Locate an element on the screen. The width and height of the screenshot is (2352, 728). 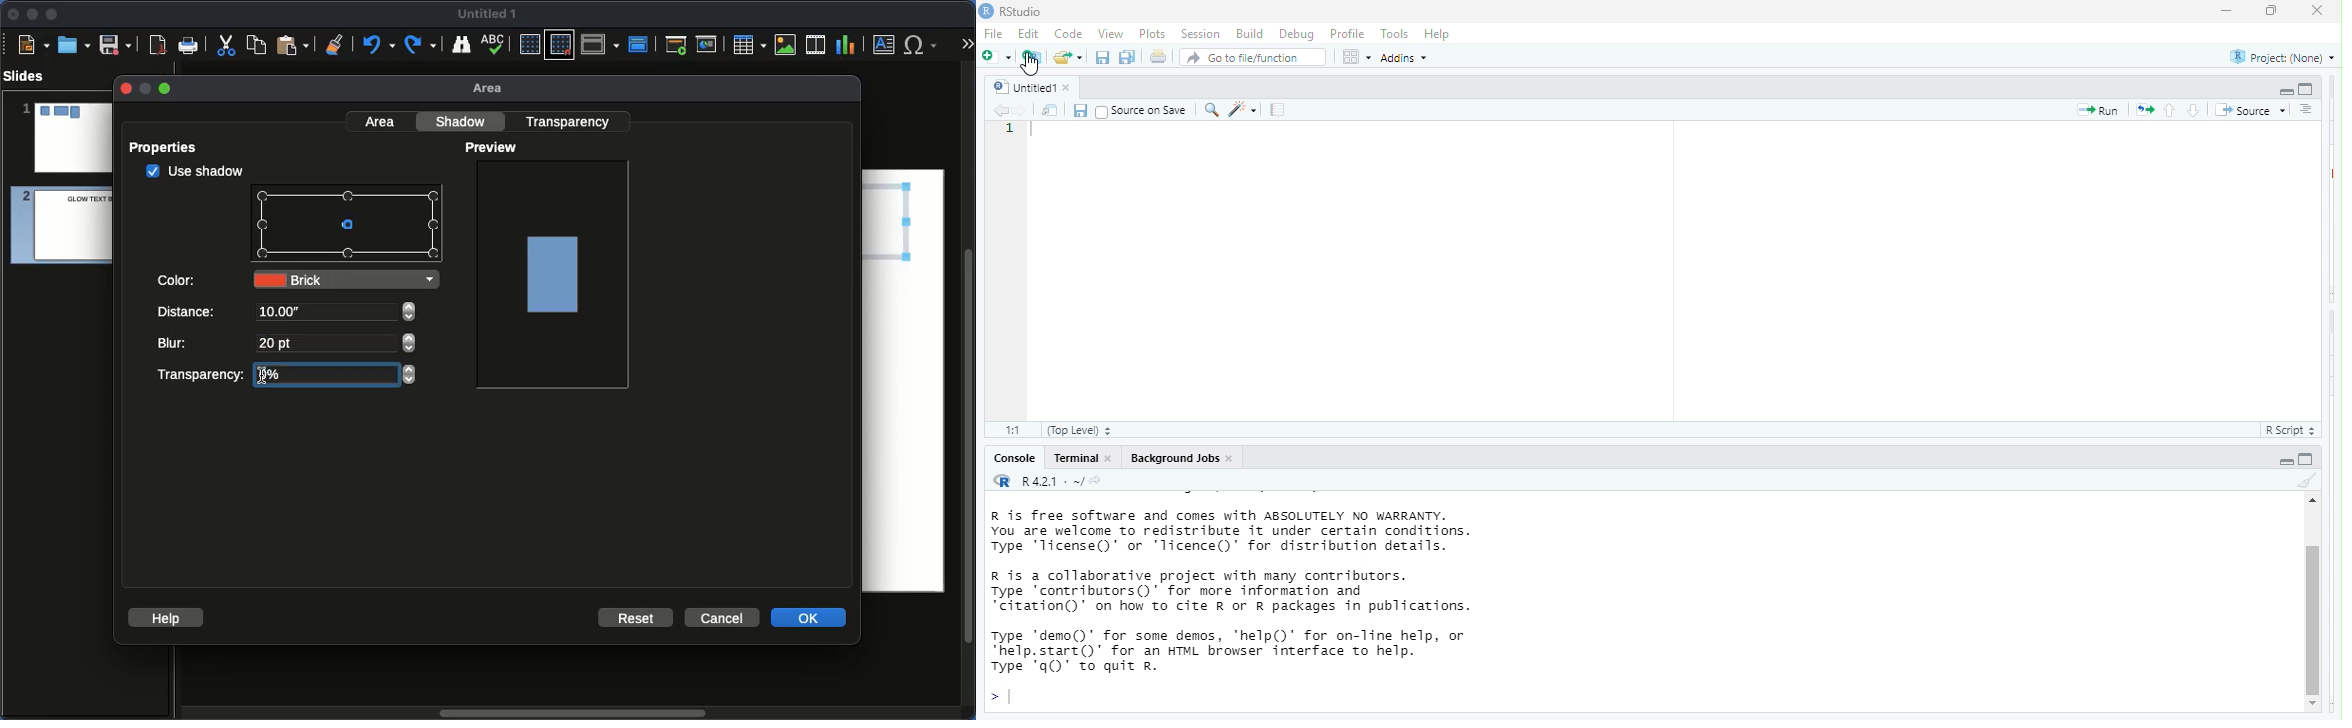
clear console is located at coordinates (2304, 481).